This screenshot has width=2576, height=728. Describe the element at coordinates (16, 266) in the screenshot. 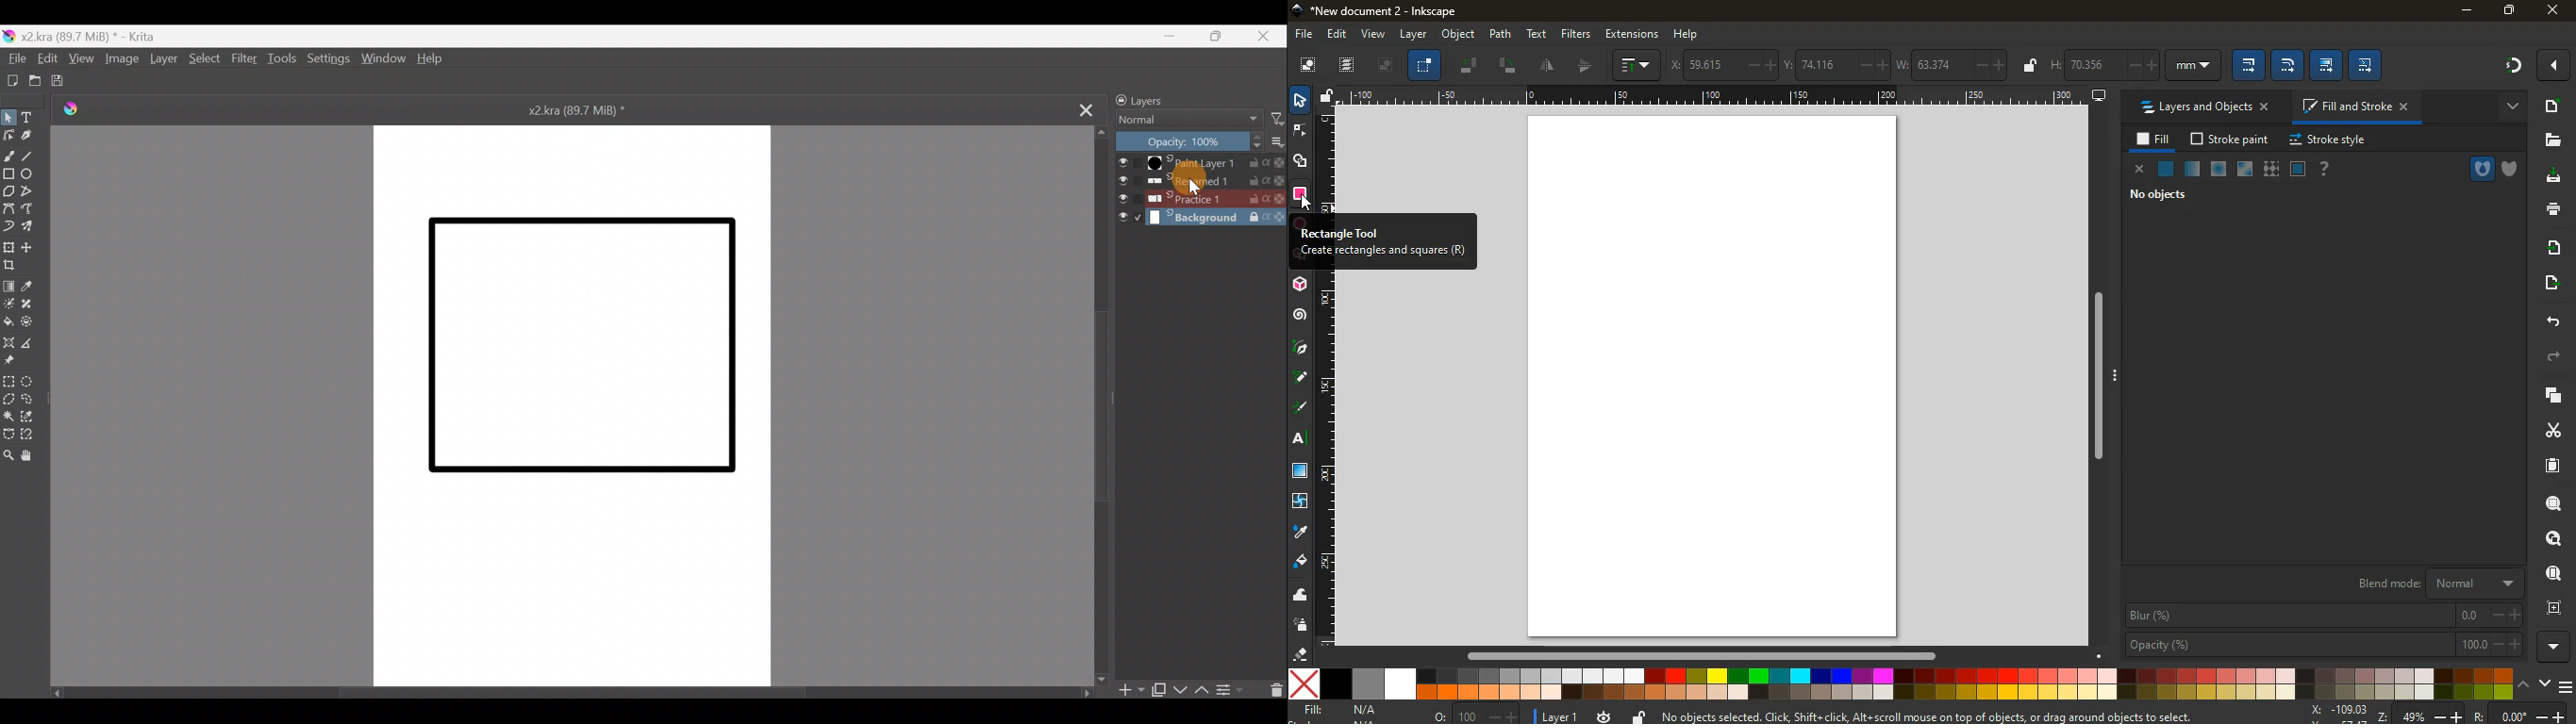

I see `Crop image to an area` at that location.